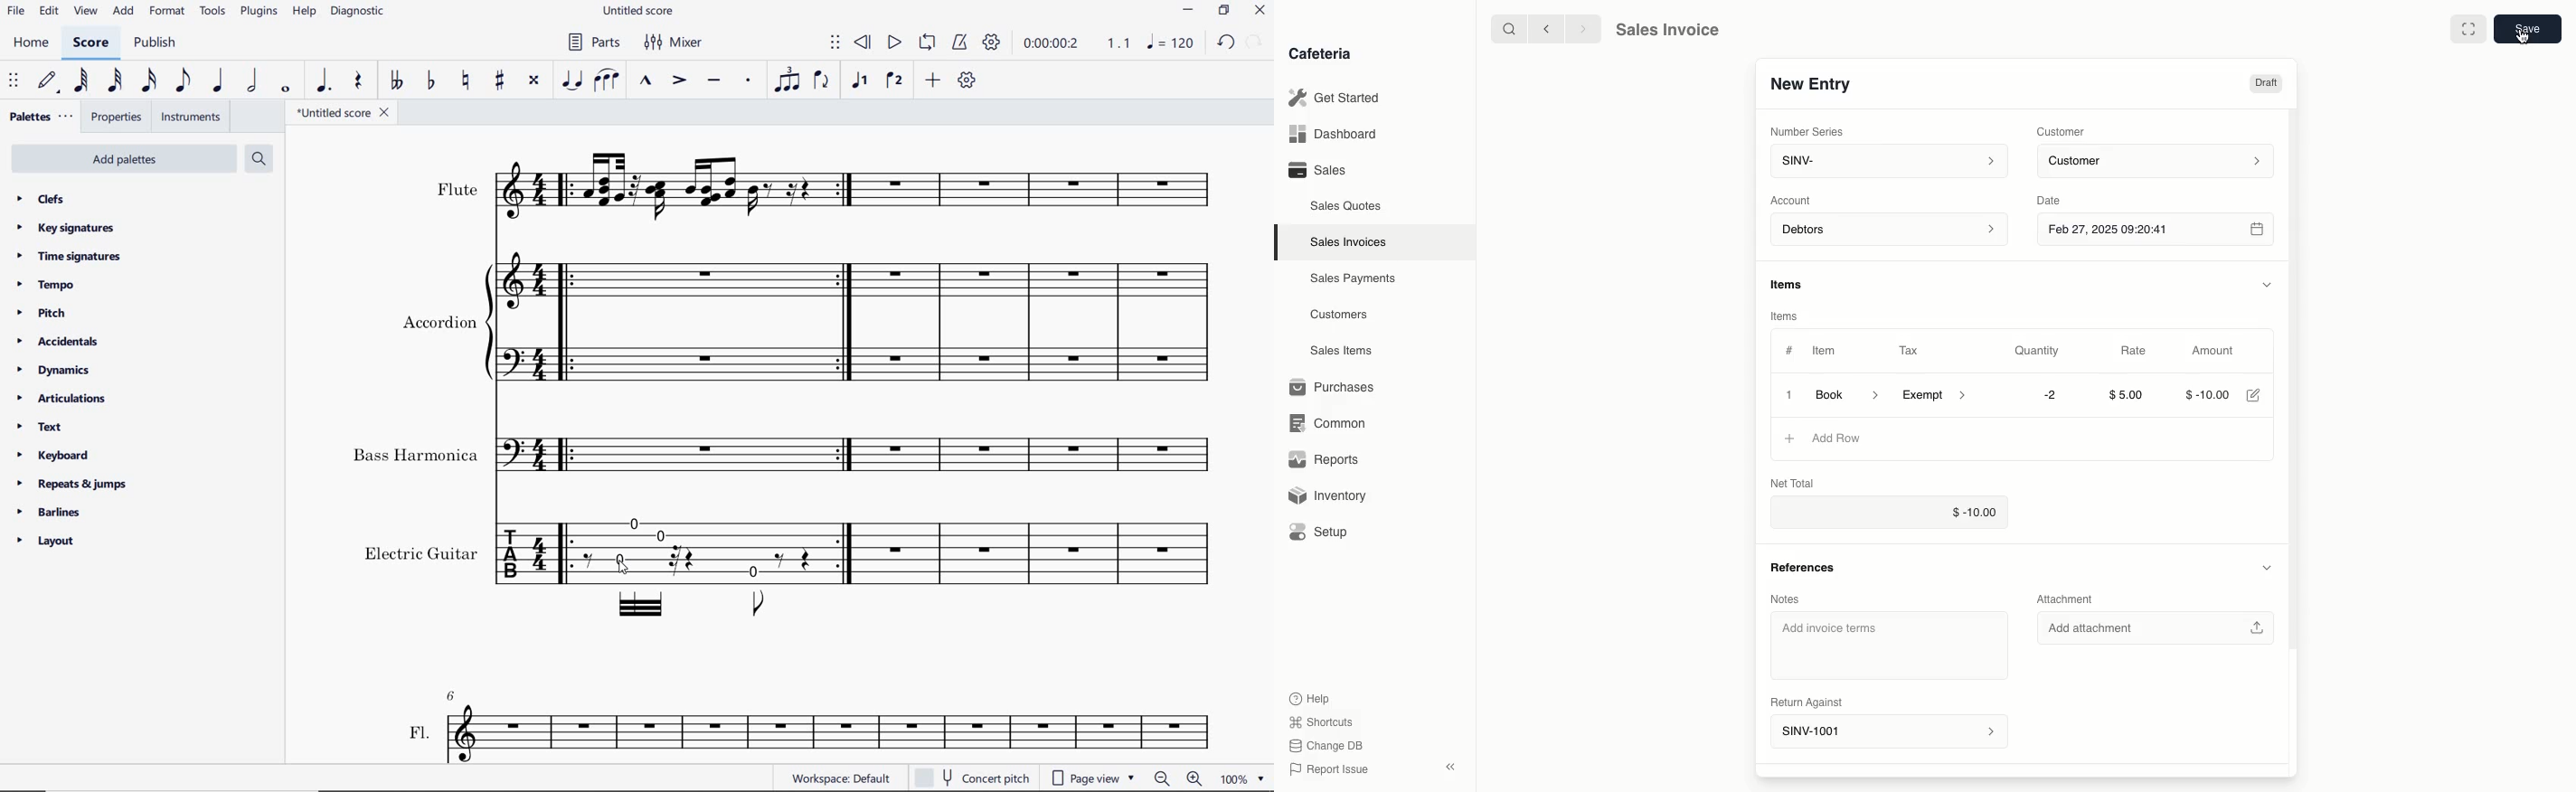  I want to click on forward, so click(1585, 29).